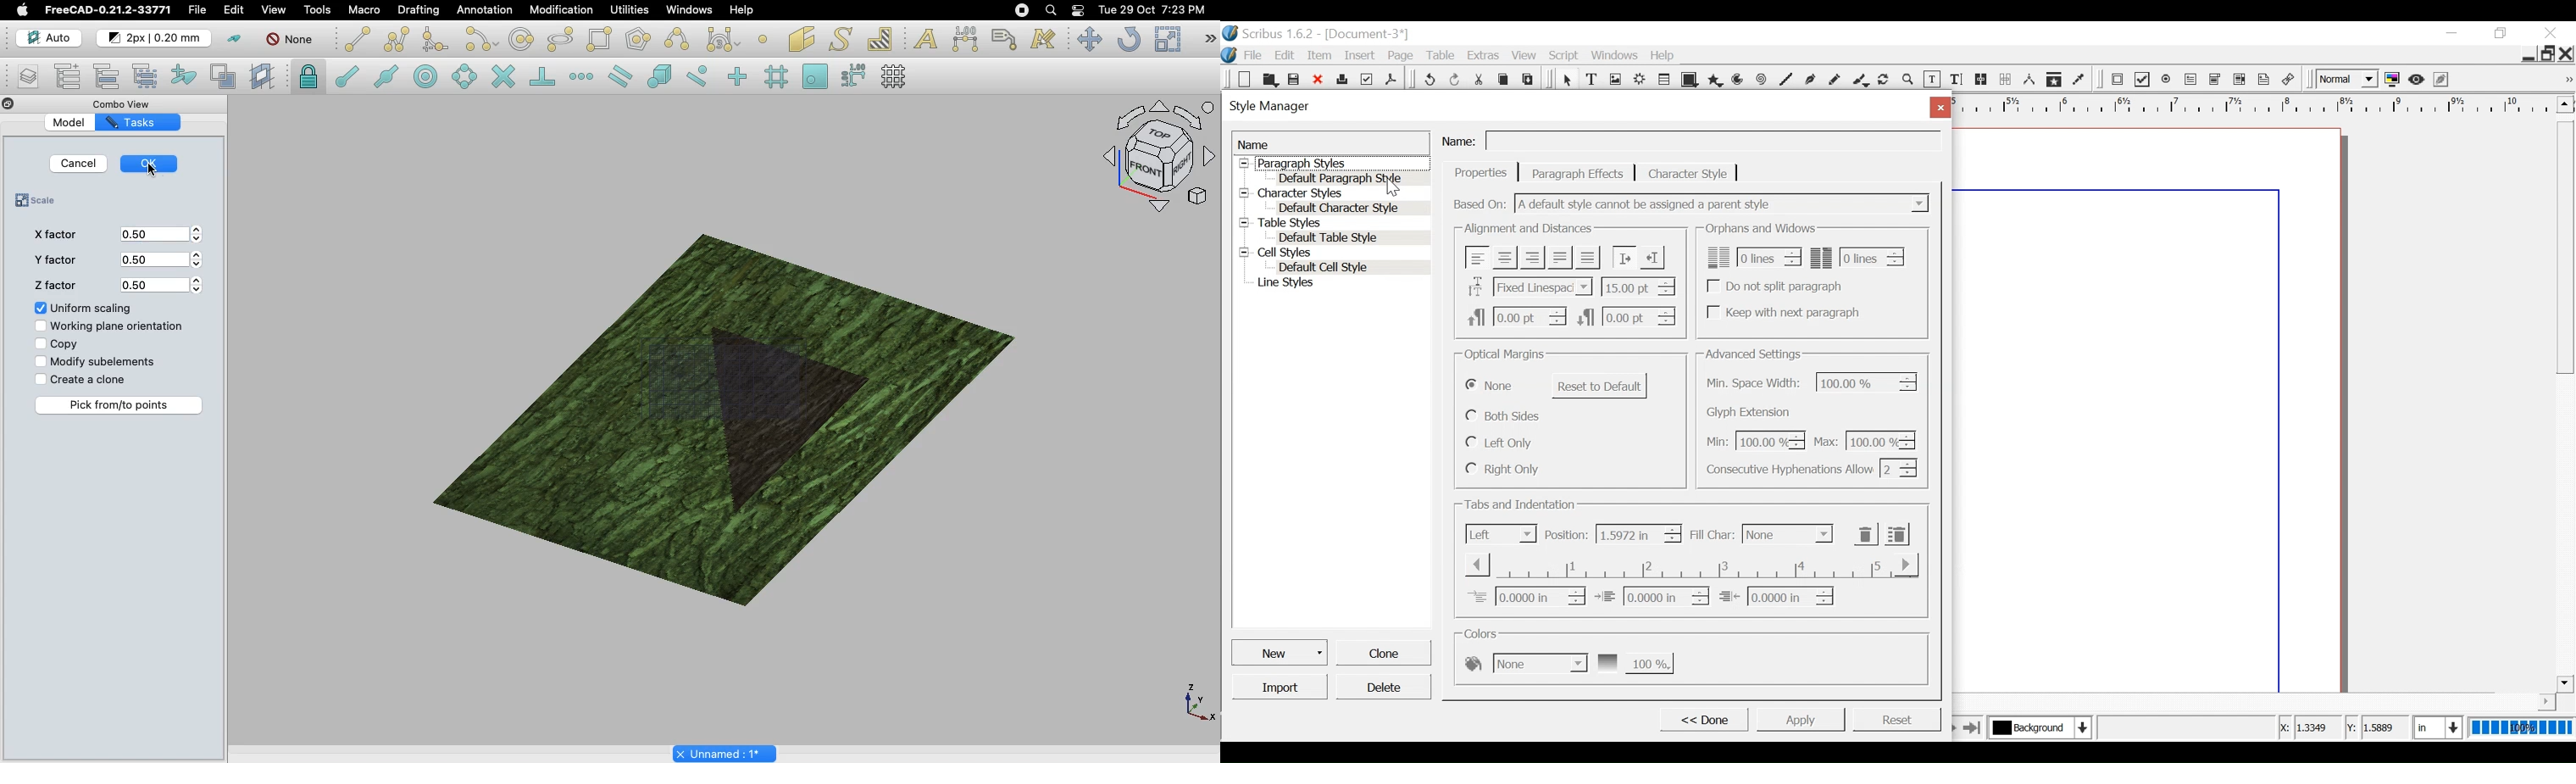  Describe the element at coordinates (2553, 33) in the screenshot. I see `Close` at that location.